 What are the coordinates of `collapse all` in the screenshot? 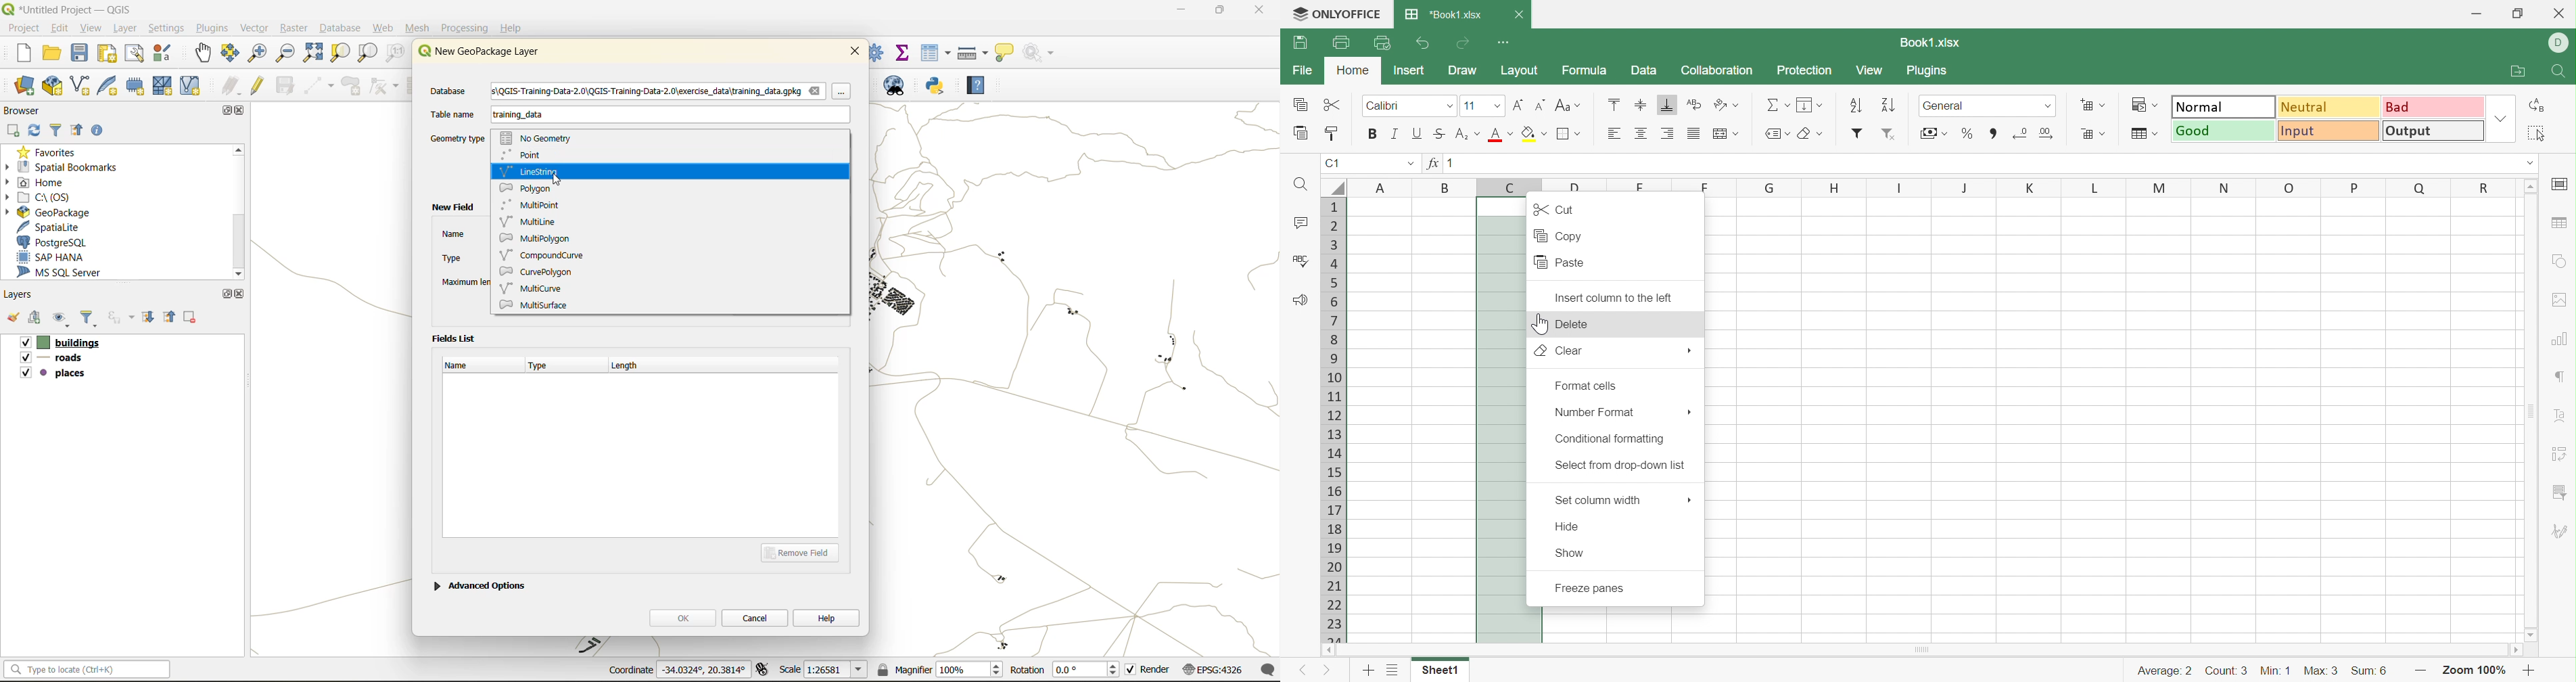 It's located at (171, 316).